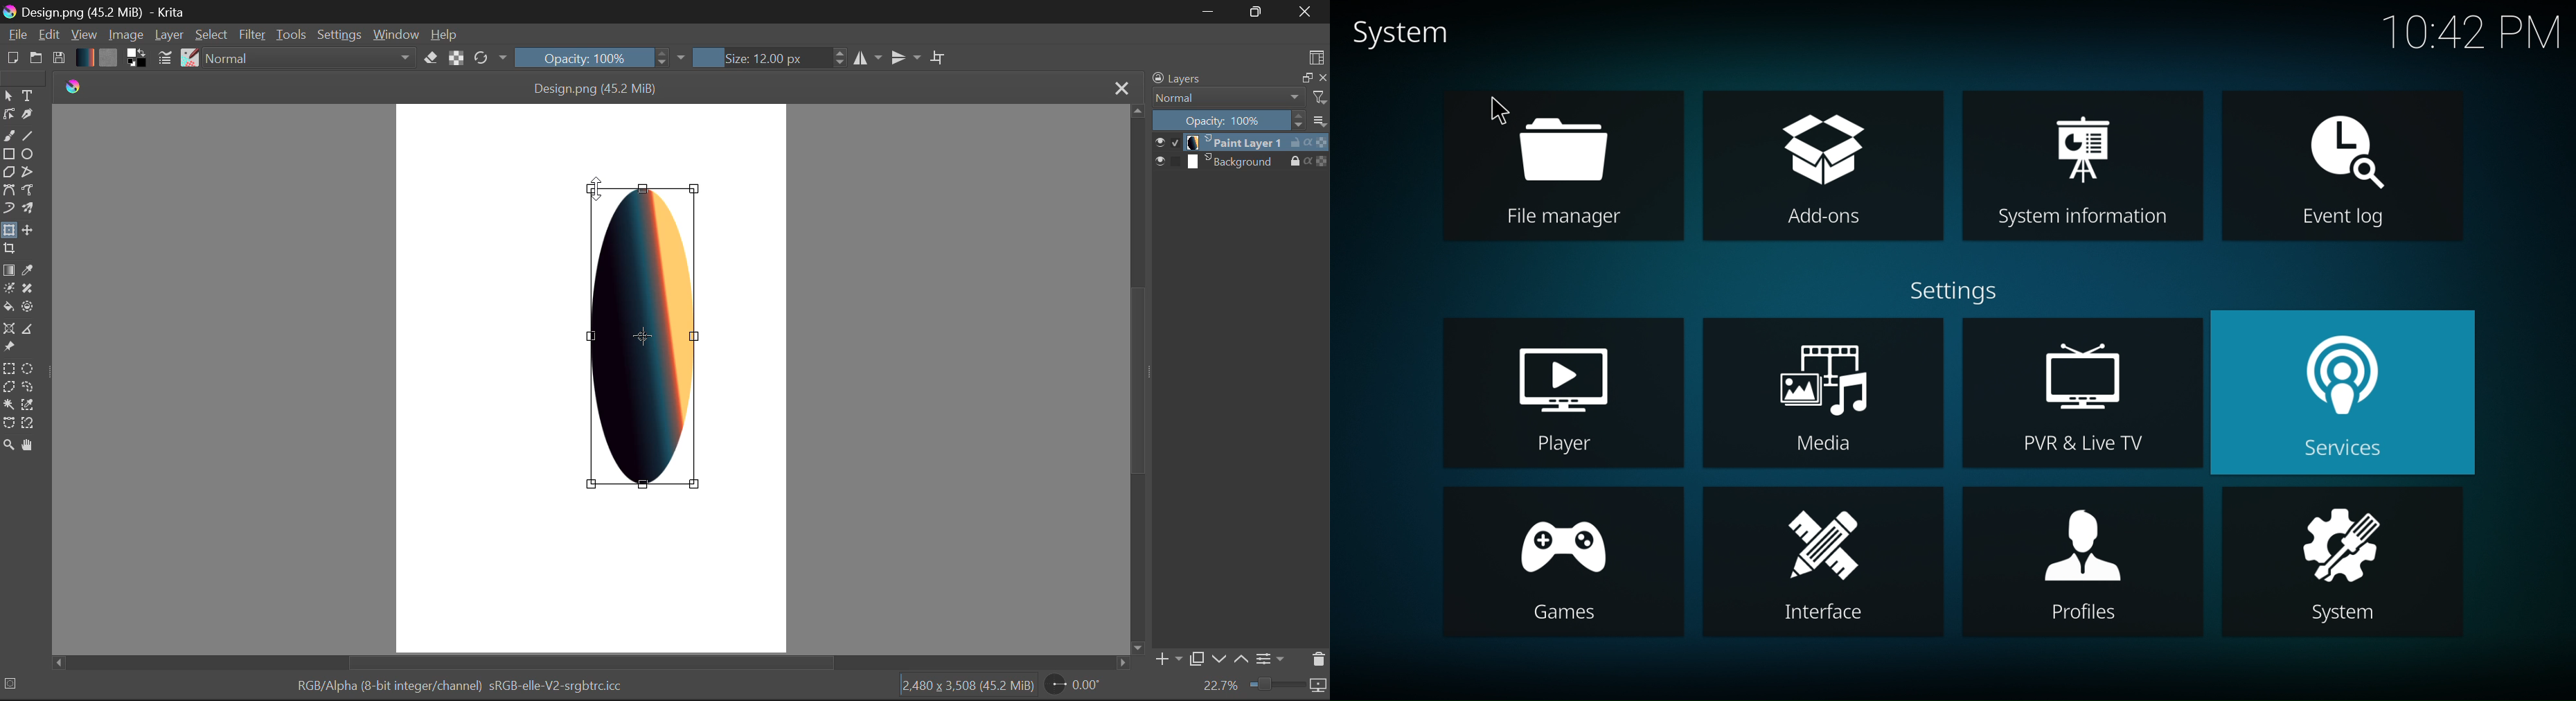 This screenshot has width=2576, height=728. I want to click on Select, so click(8, 95).